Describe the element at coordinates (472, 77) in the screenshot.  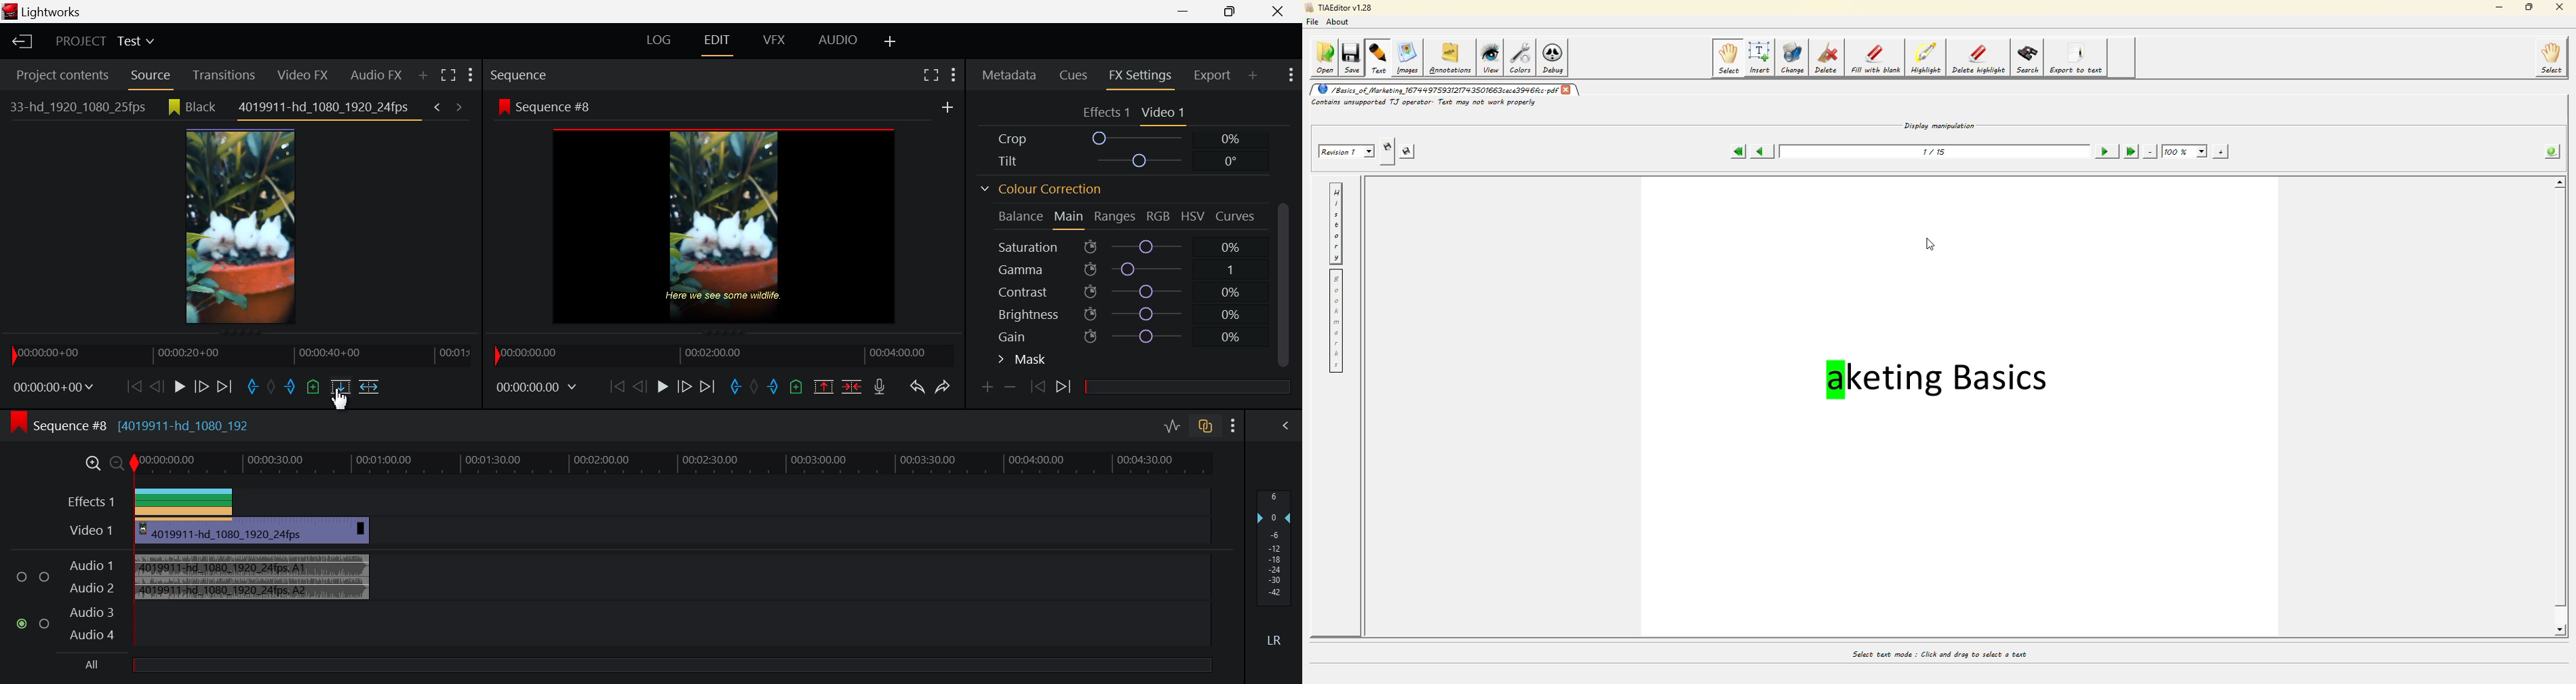
I see `Show Settings` at that location.